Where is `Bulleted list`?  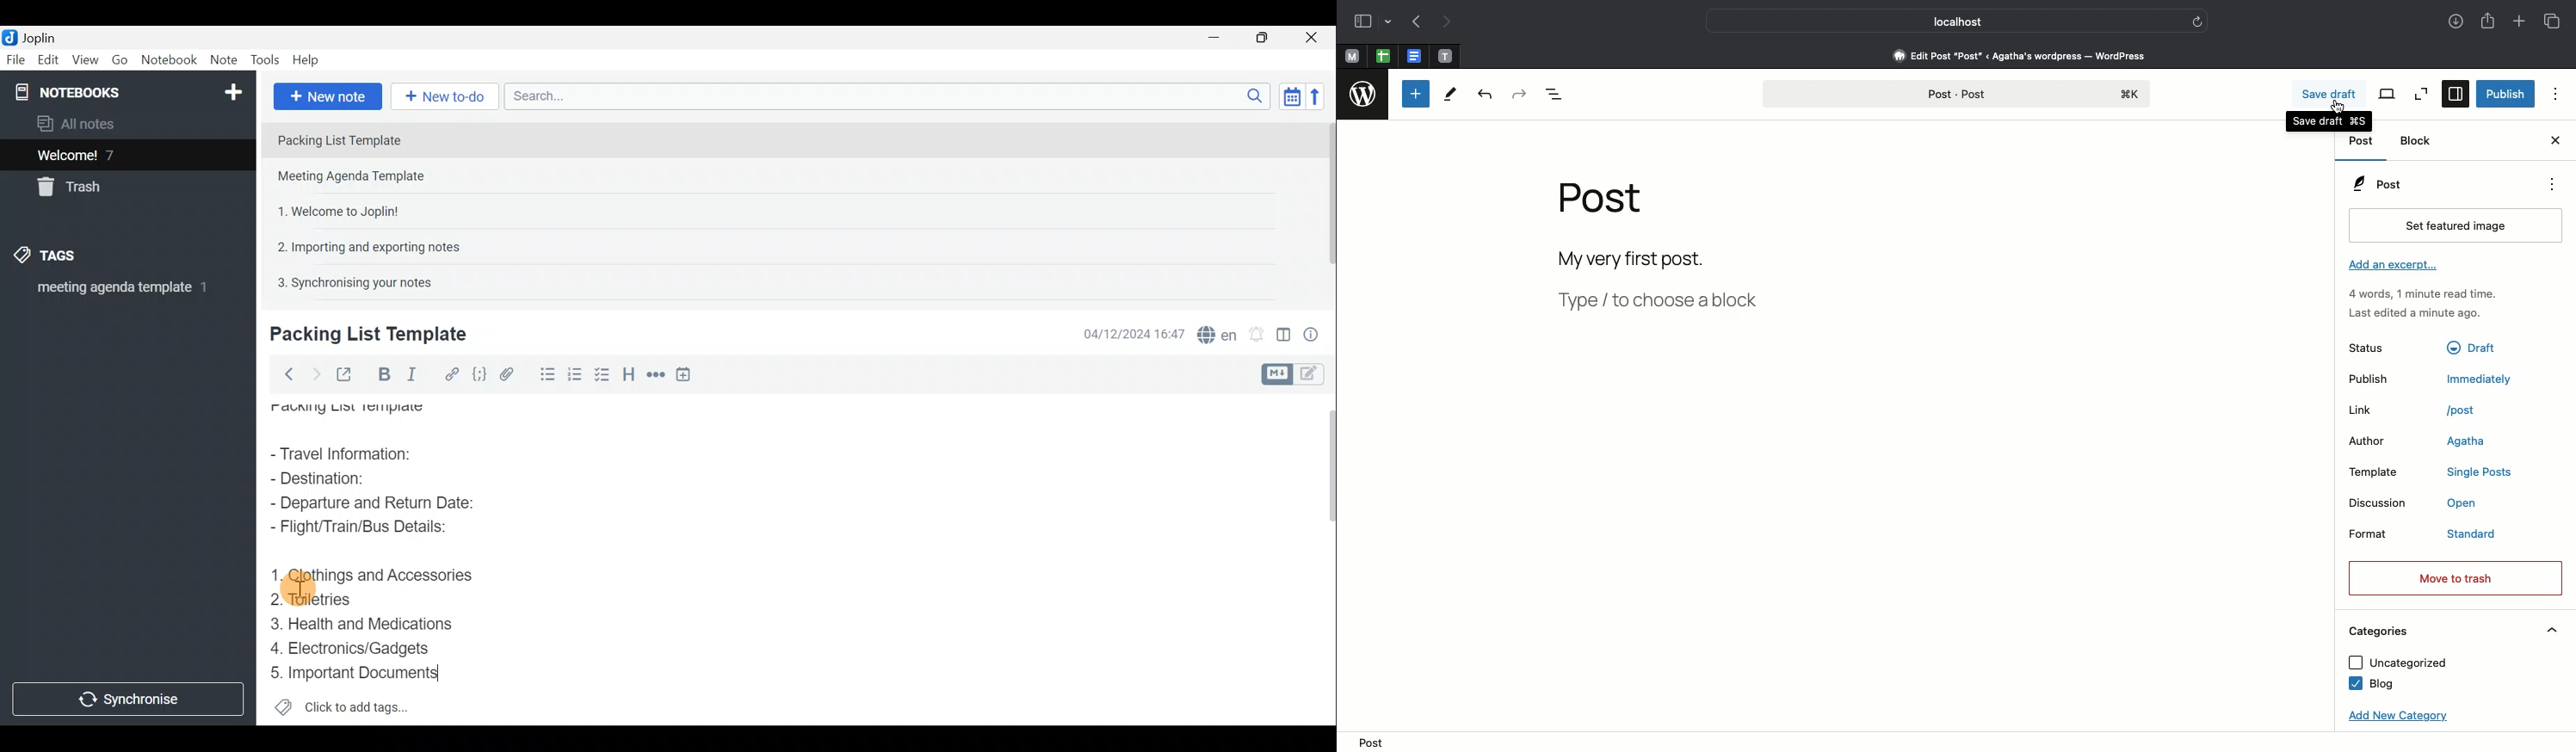 Bulleted list is located at coordinates (543, 377).